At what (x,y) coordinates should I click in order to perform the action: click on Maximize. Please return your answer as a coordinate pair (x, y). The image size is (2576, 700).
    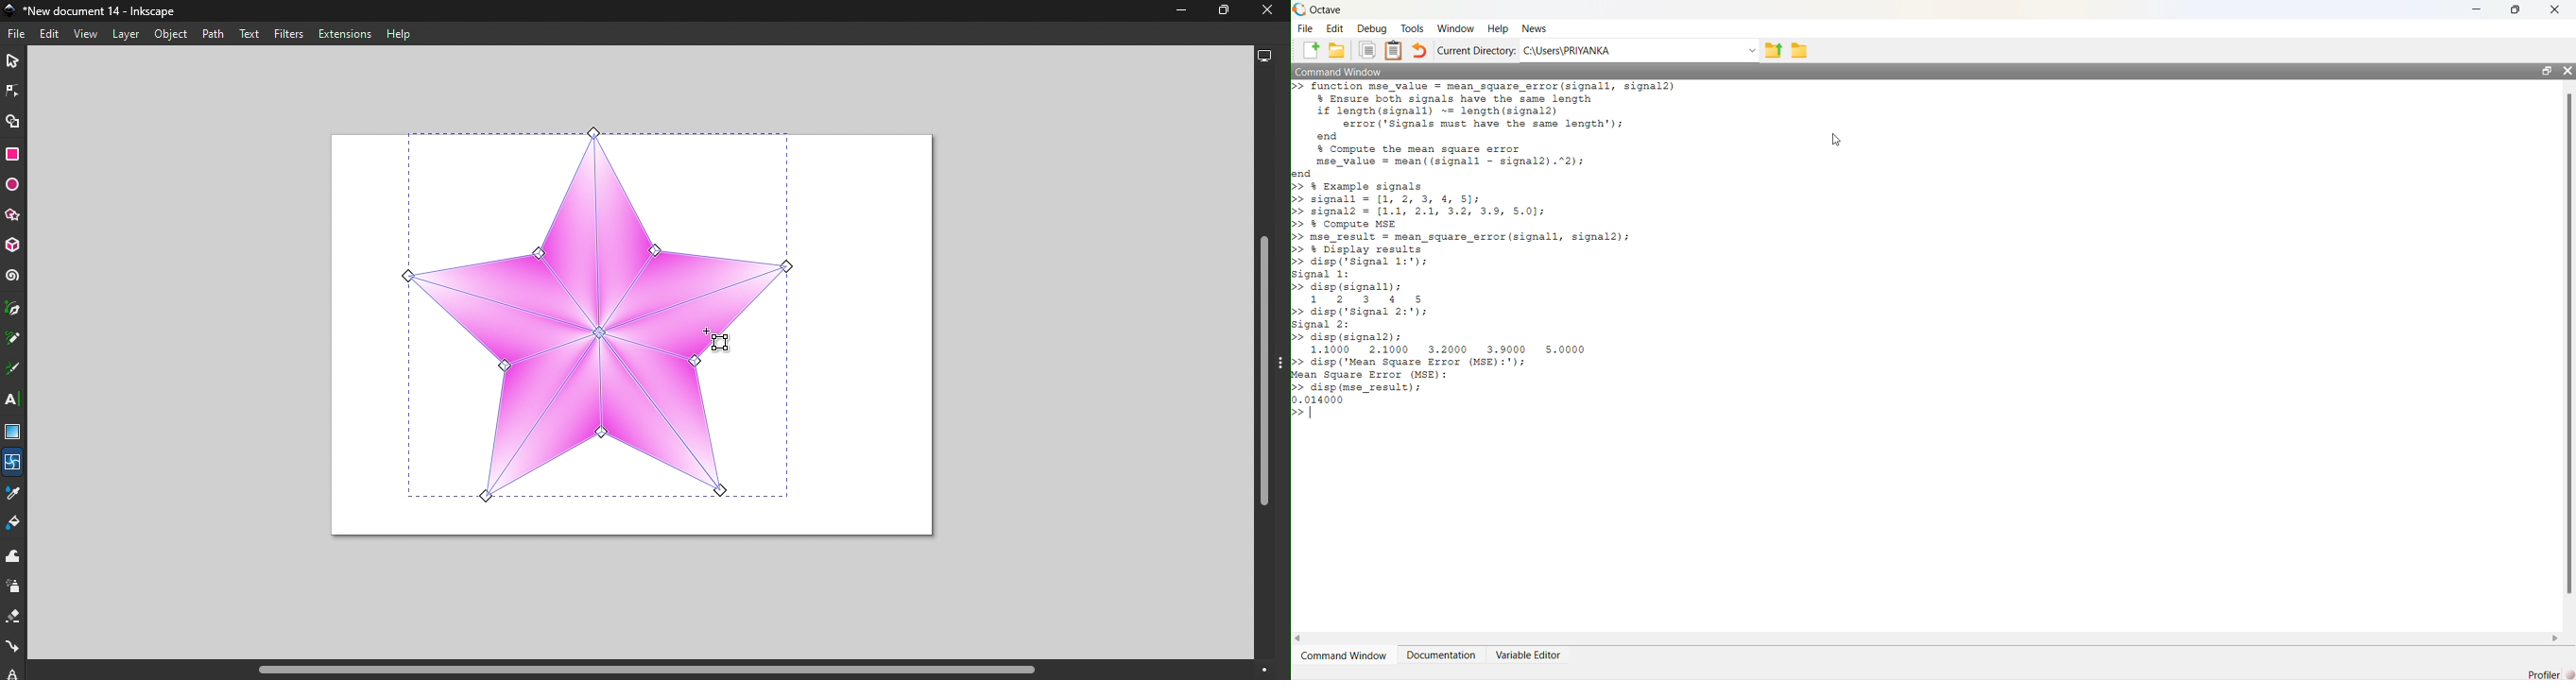
    Looking at the image, I should click on (1218, 11).